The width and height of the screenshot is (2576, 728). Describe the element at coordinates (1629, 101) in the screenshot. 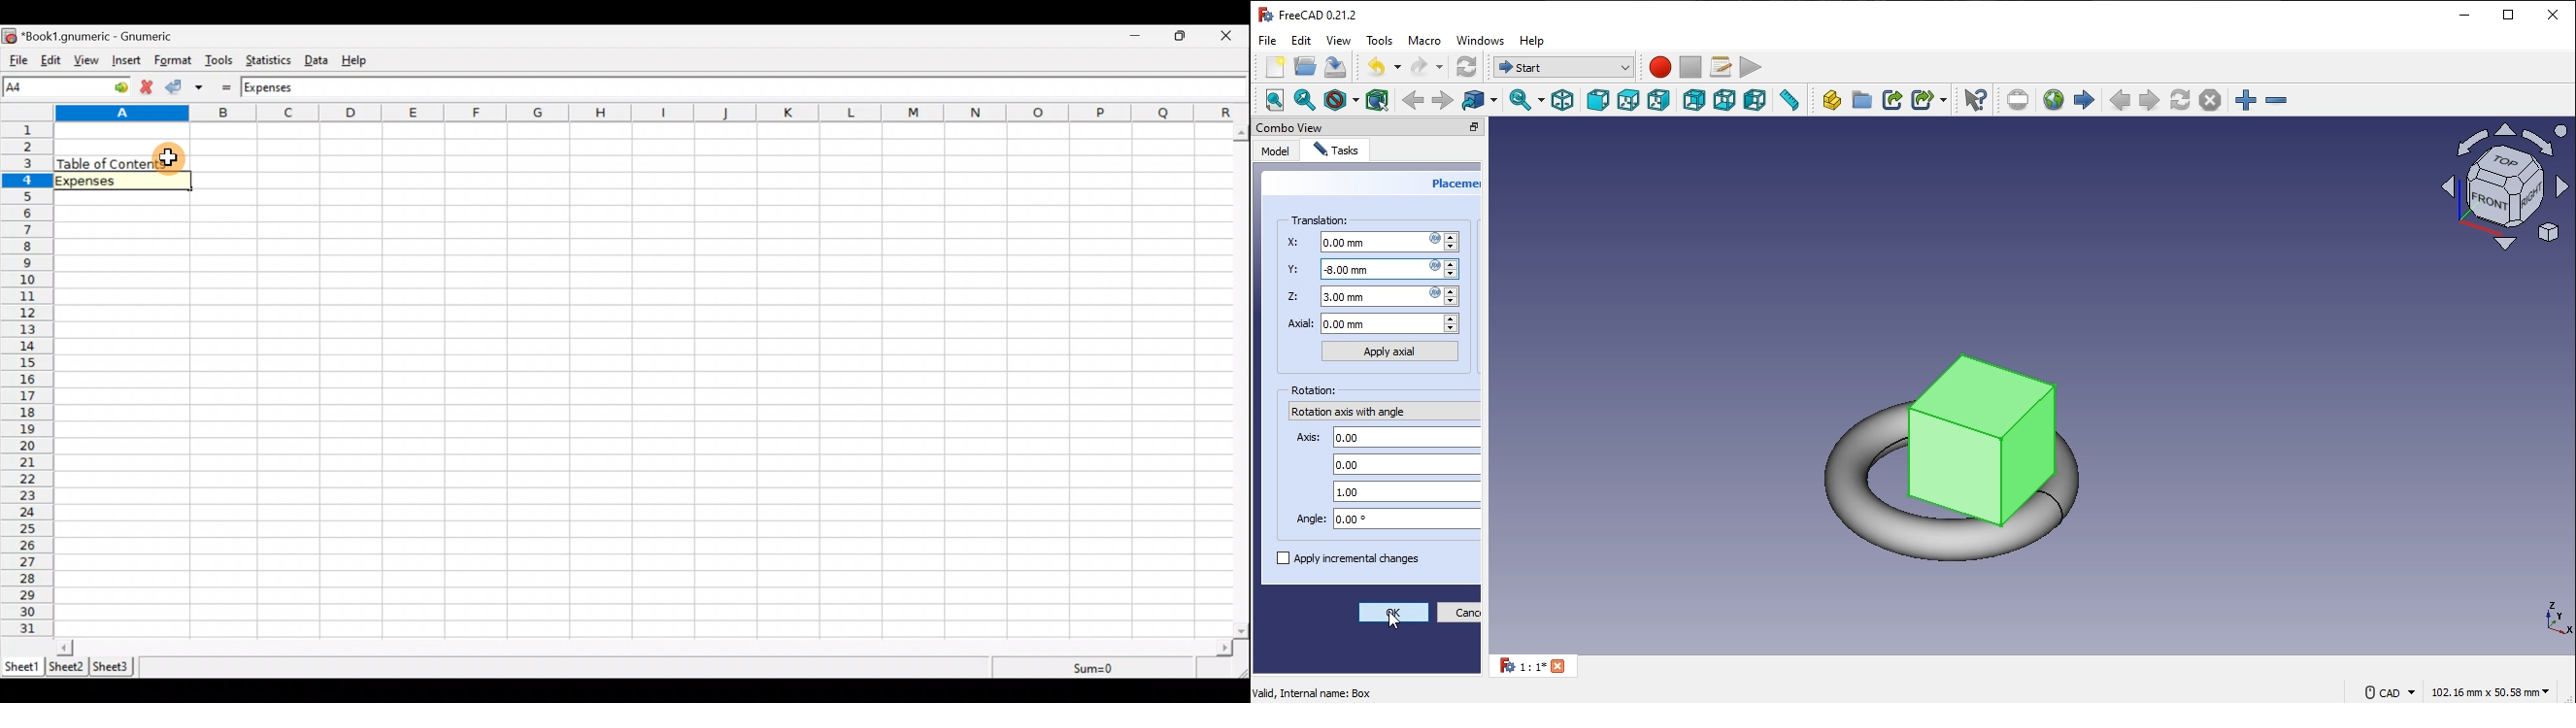

I see `top` at that location.